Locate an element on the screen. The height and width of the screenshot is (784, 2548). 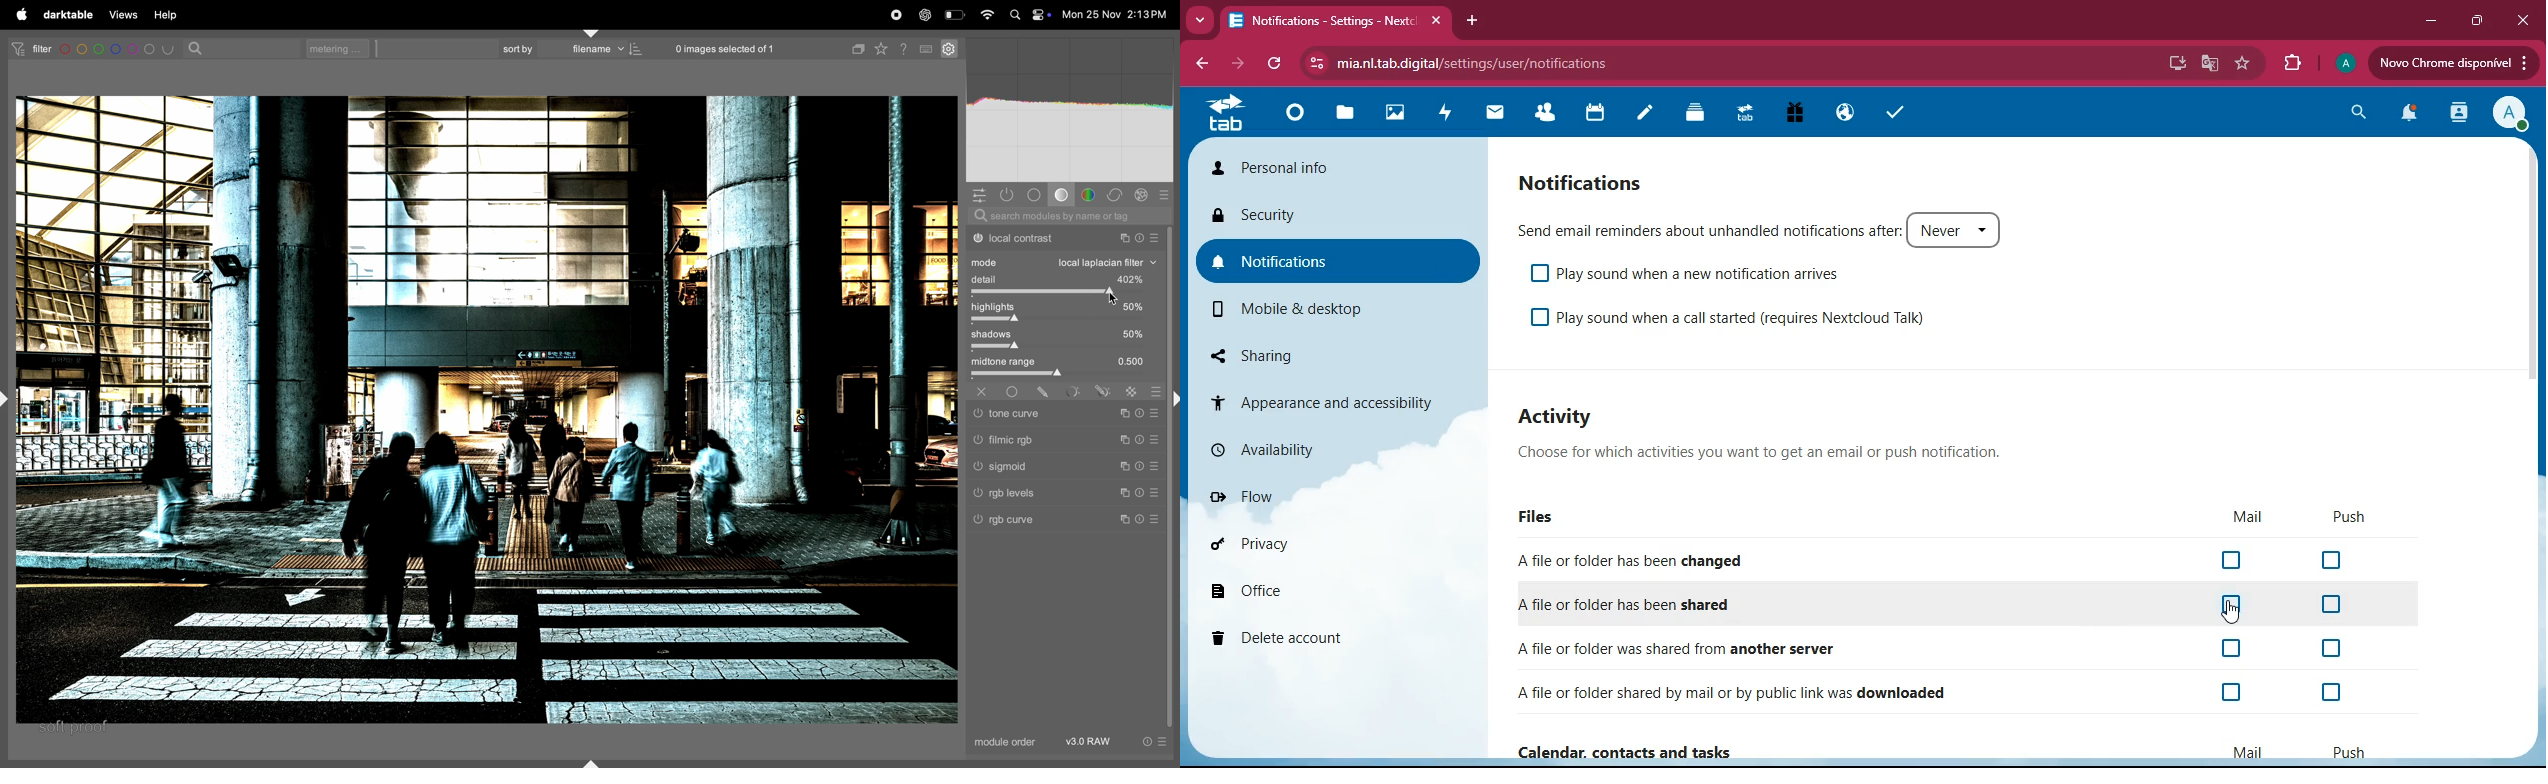
minimize is located at coordinates (2427, 19).